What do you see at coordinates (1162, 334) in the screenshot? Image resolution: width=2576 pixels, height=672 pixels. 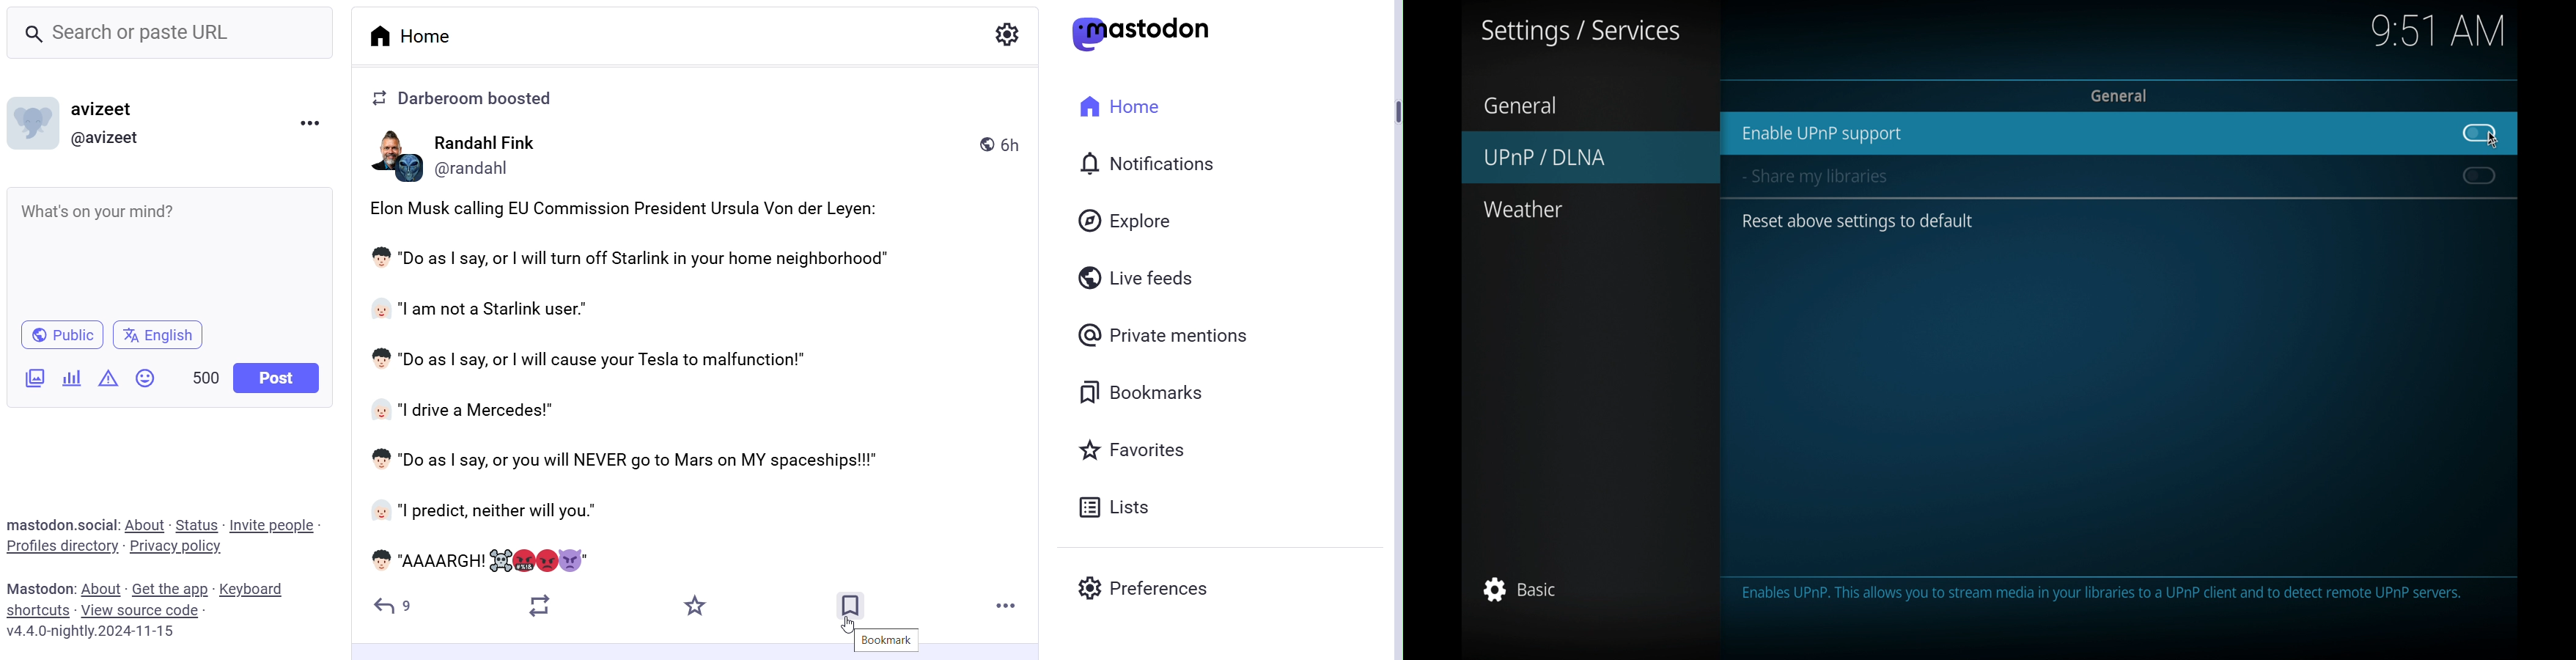 I see `Private Mentions` at bounding box center [1162, 334].